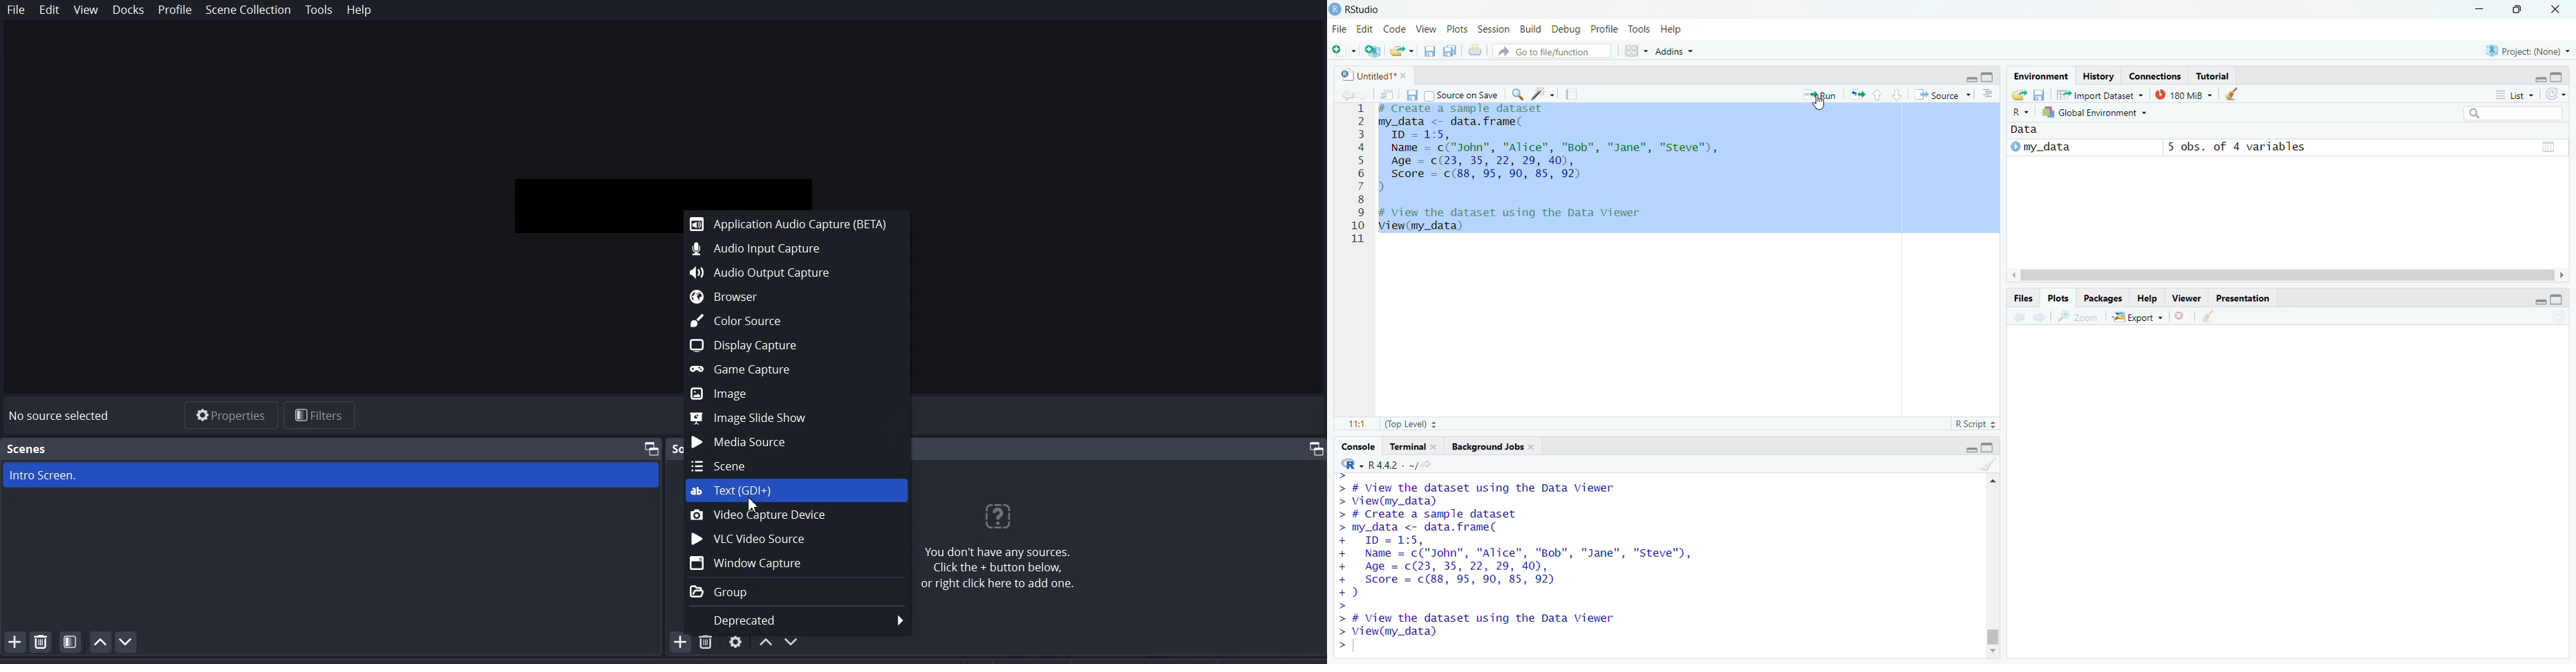 This screenshot has height=672, width=2576. Describe the element at coordinates (796, 443) in the screenshot. I see `Media Source` at that location.